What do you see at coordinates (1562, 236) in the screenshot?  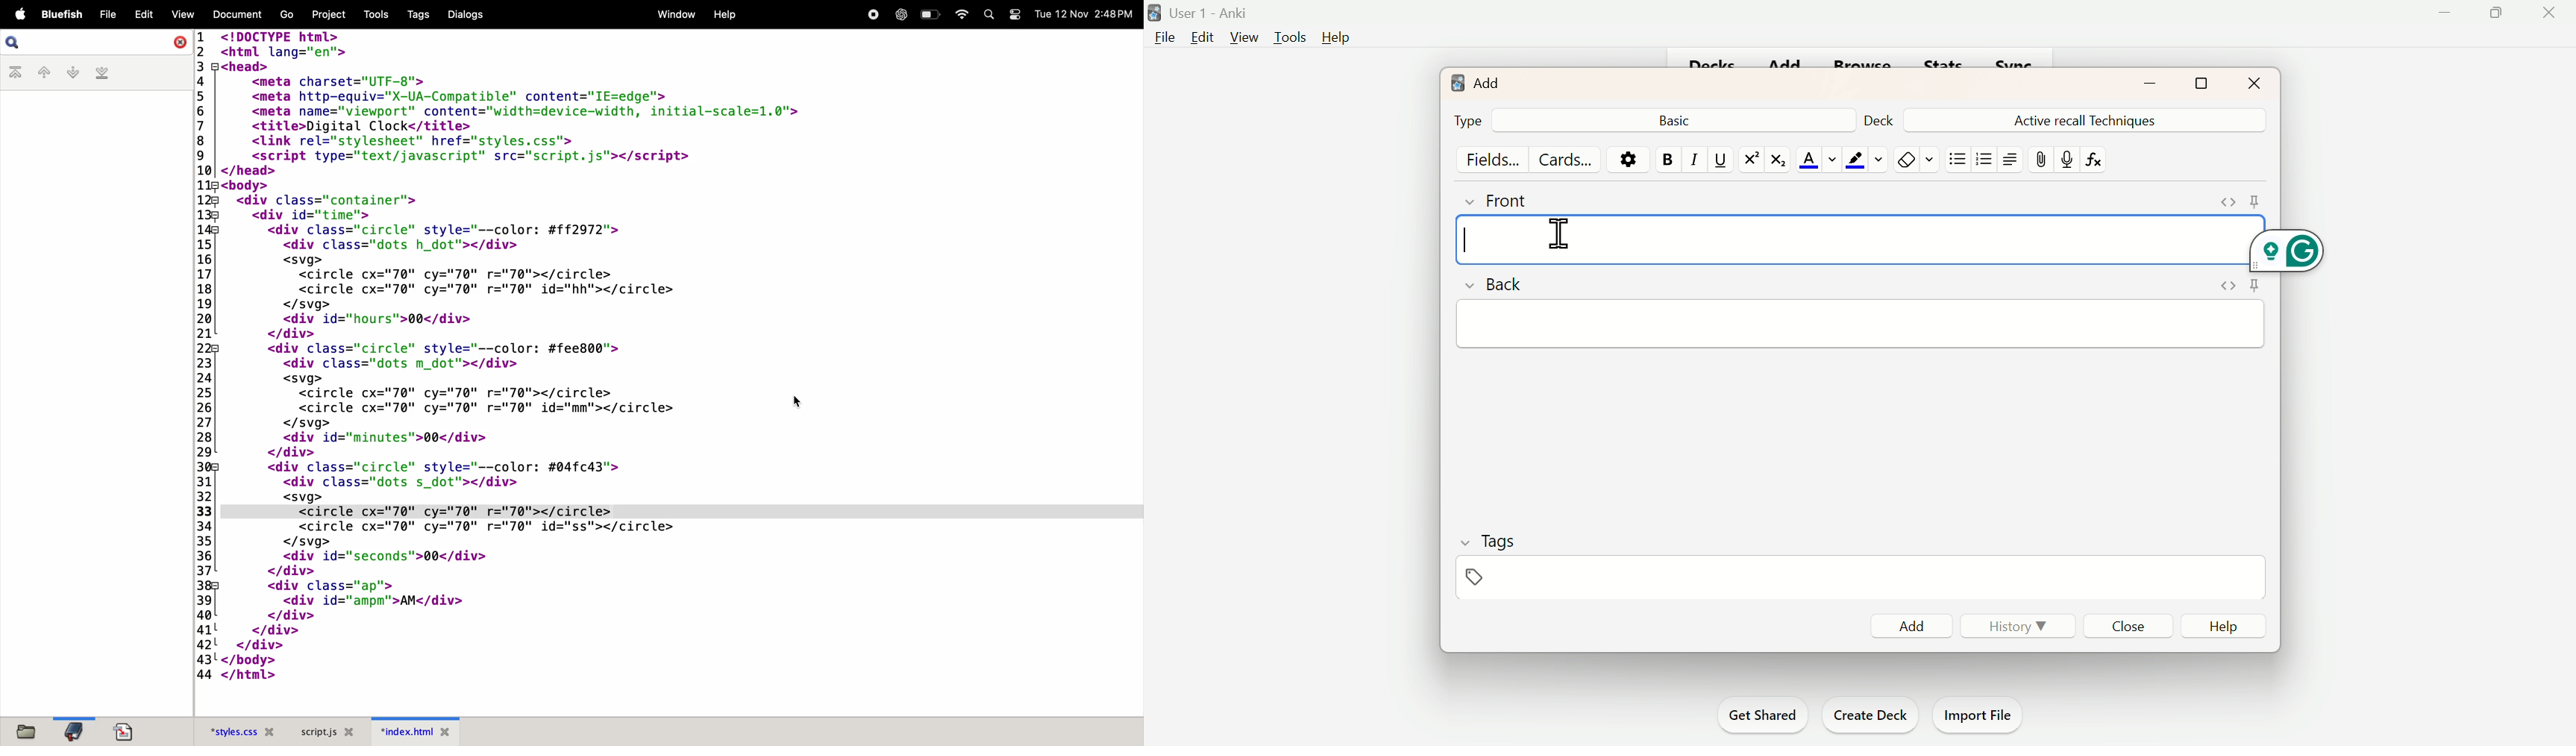 I see `Cursor` at bounding box center [1562, 236].